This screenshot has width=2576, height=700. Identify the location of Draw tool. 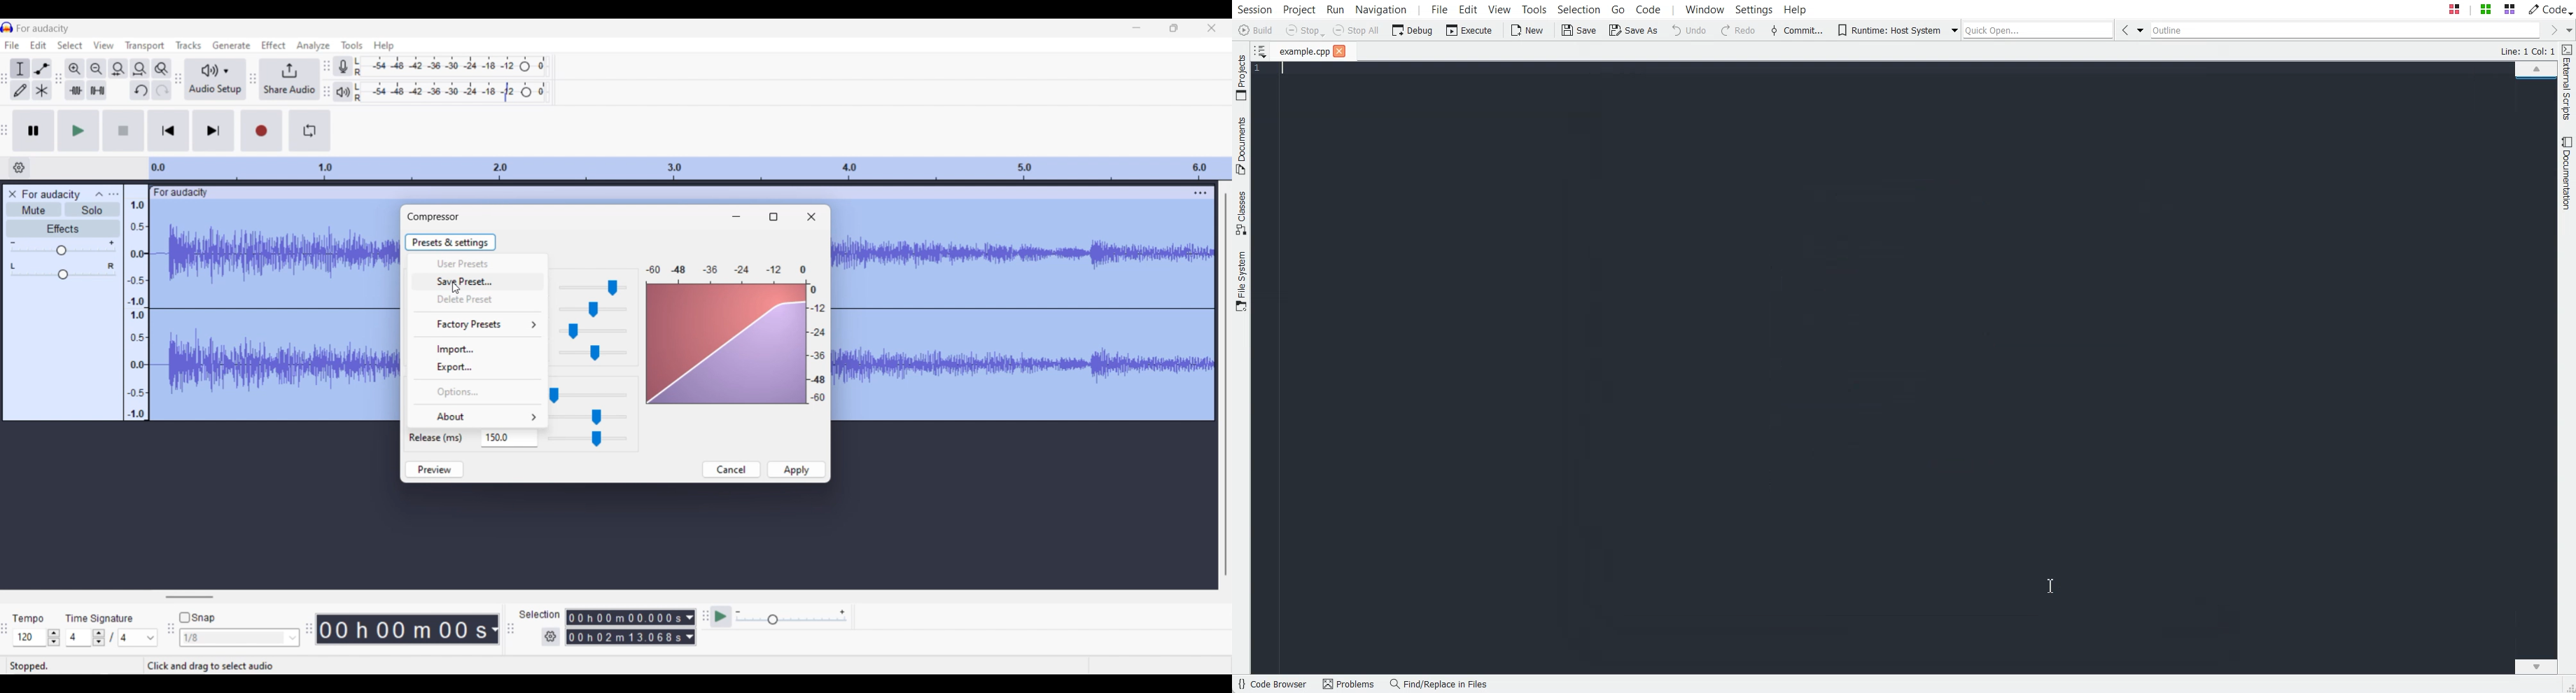
(20, 90).